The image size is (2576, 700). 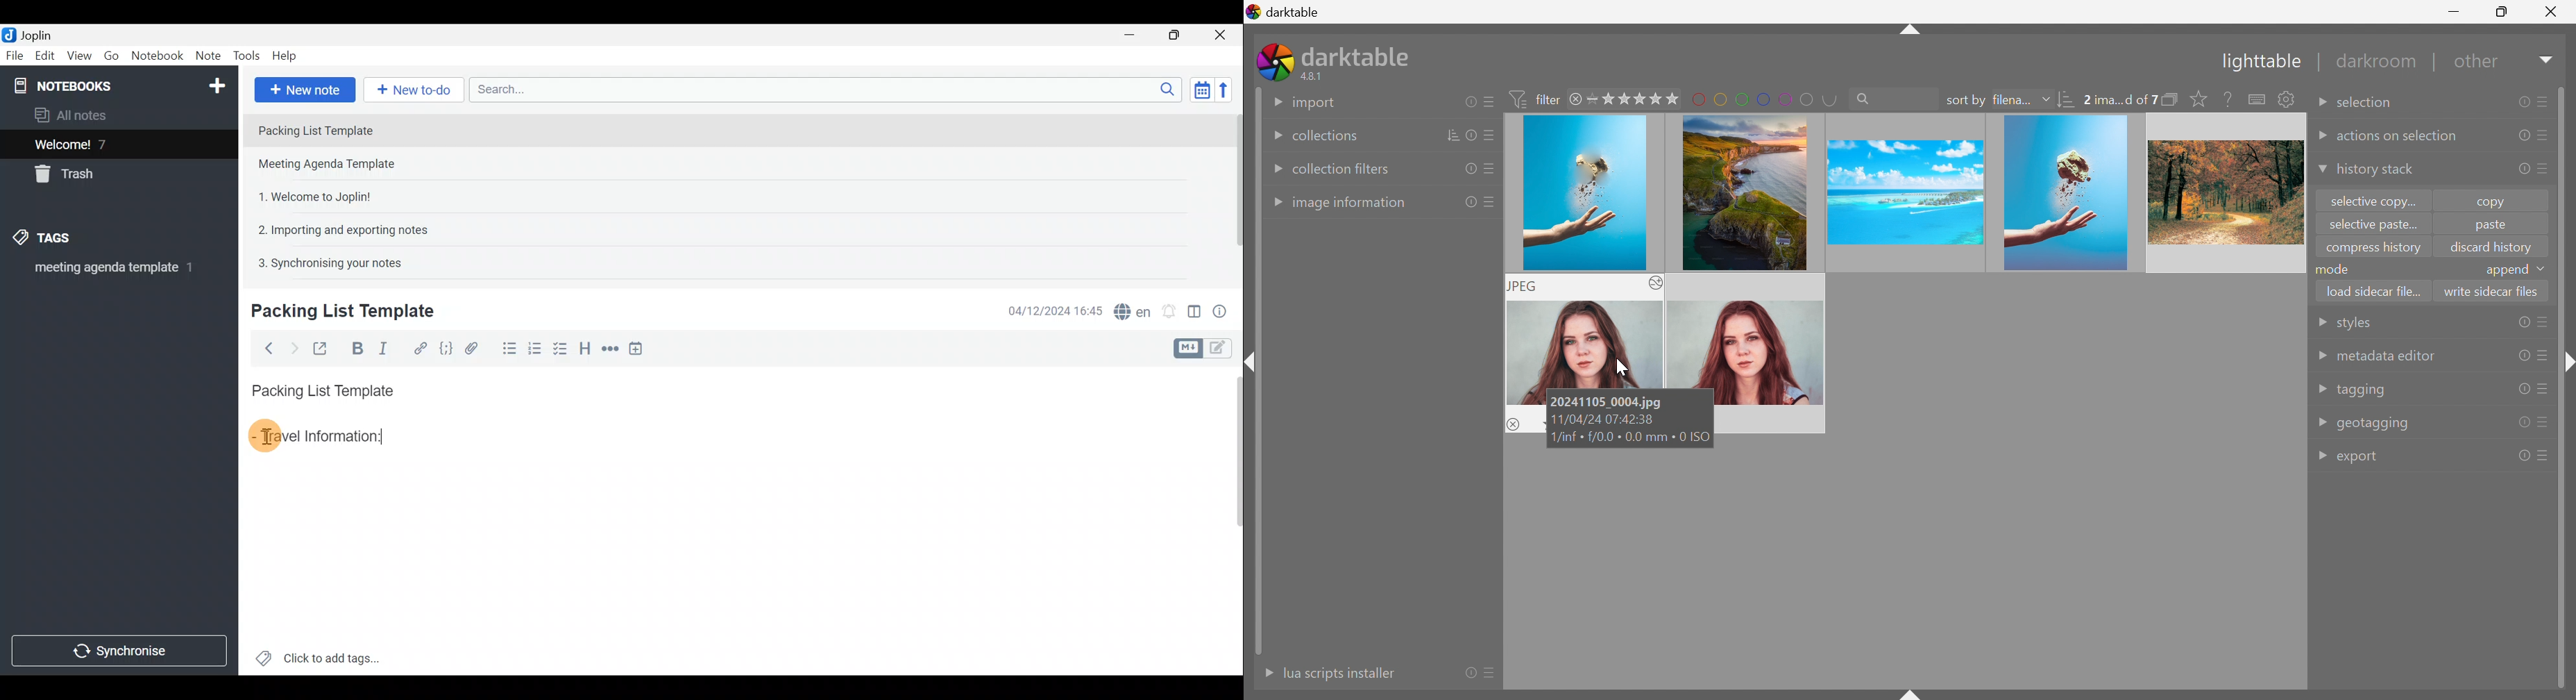 What do you see at coordinates (80, 56) in the screenshot?
I see `View` at bounding box center [80, 56].